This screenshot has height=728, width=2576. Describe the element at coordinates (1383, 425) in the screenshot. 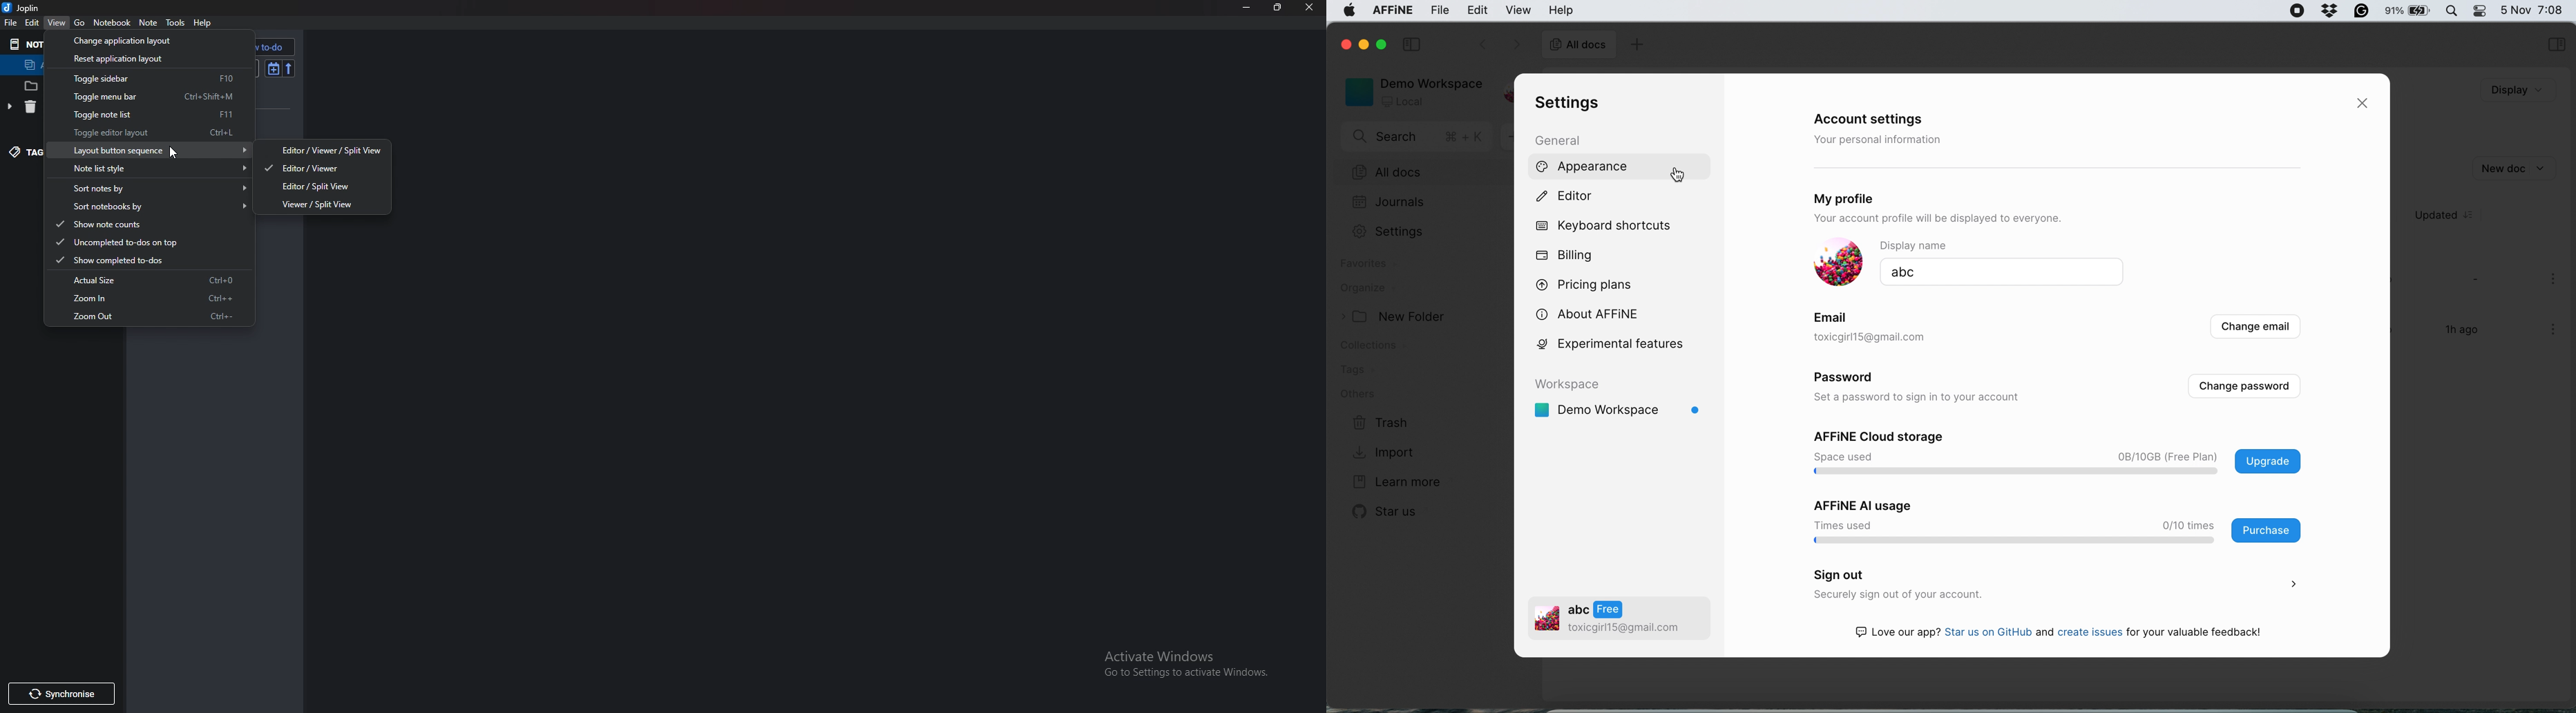

I see `trash` at that location.